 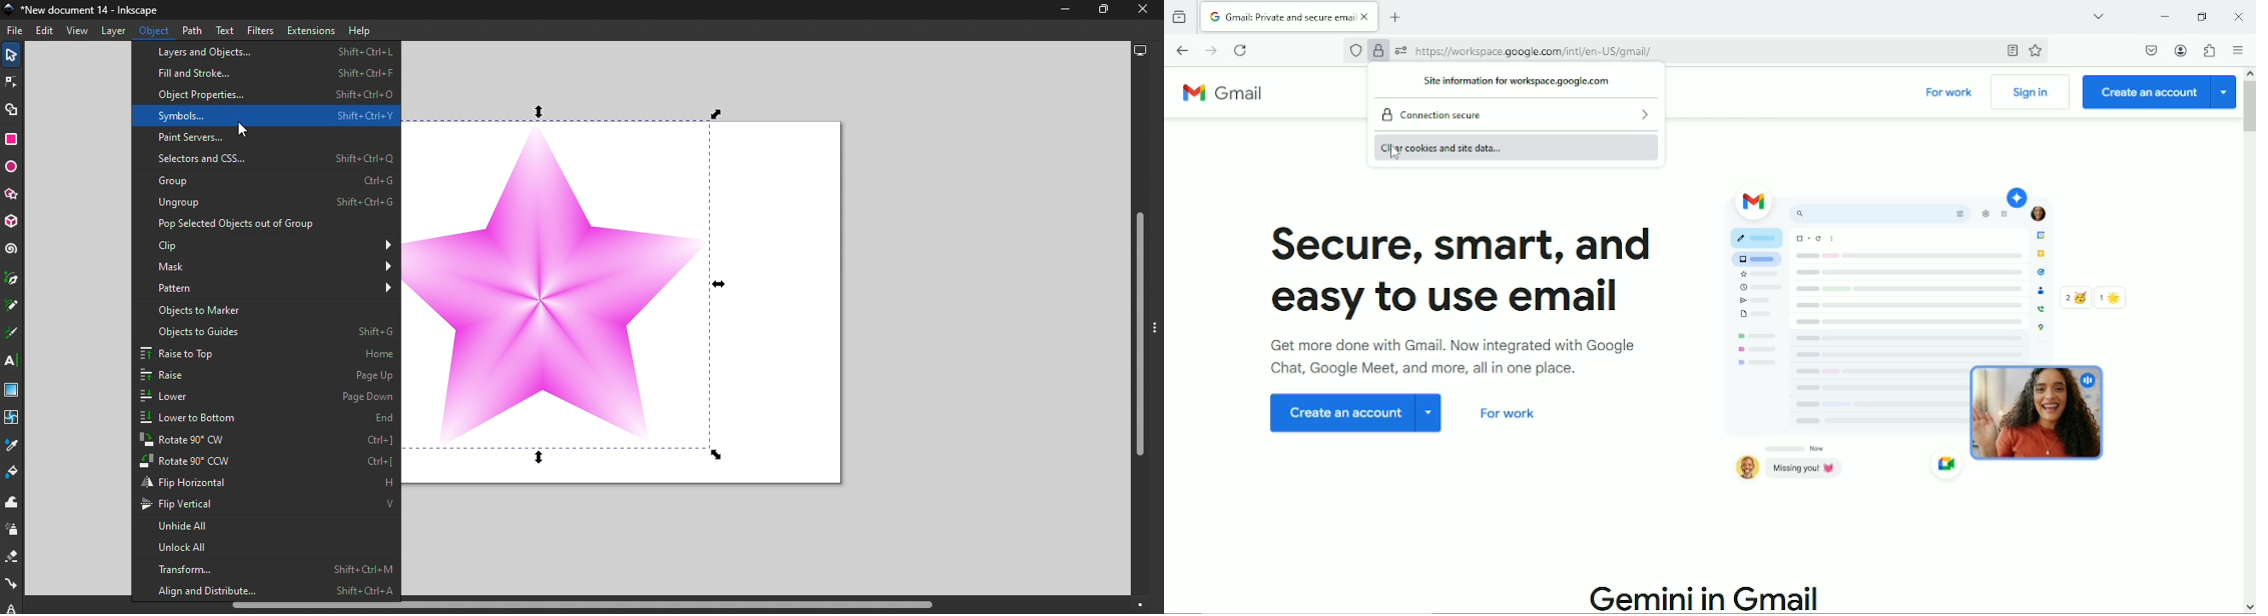 I want to click on Spray tool, so click(x=13, y=529).